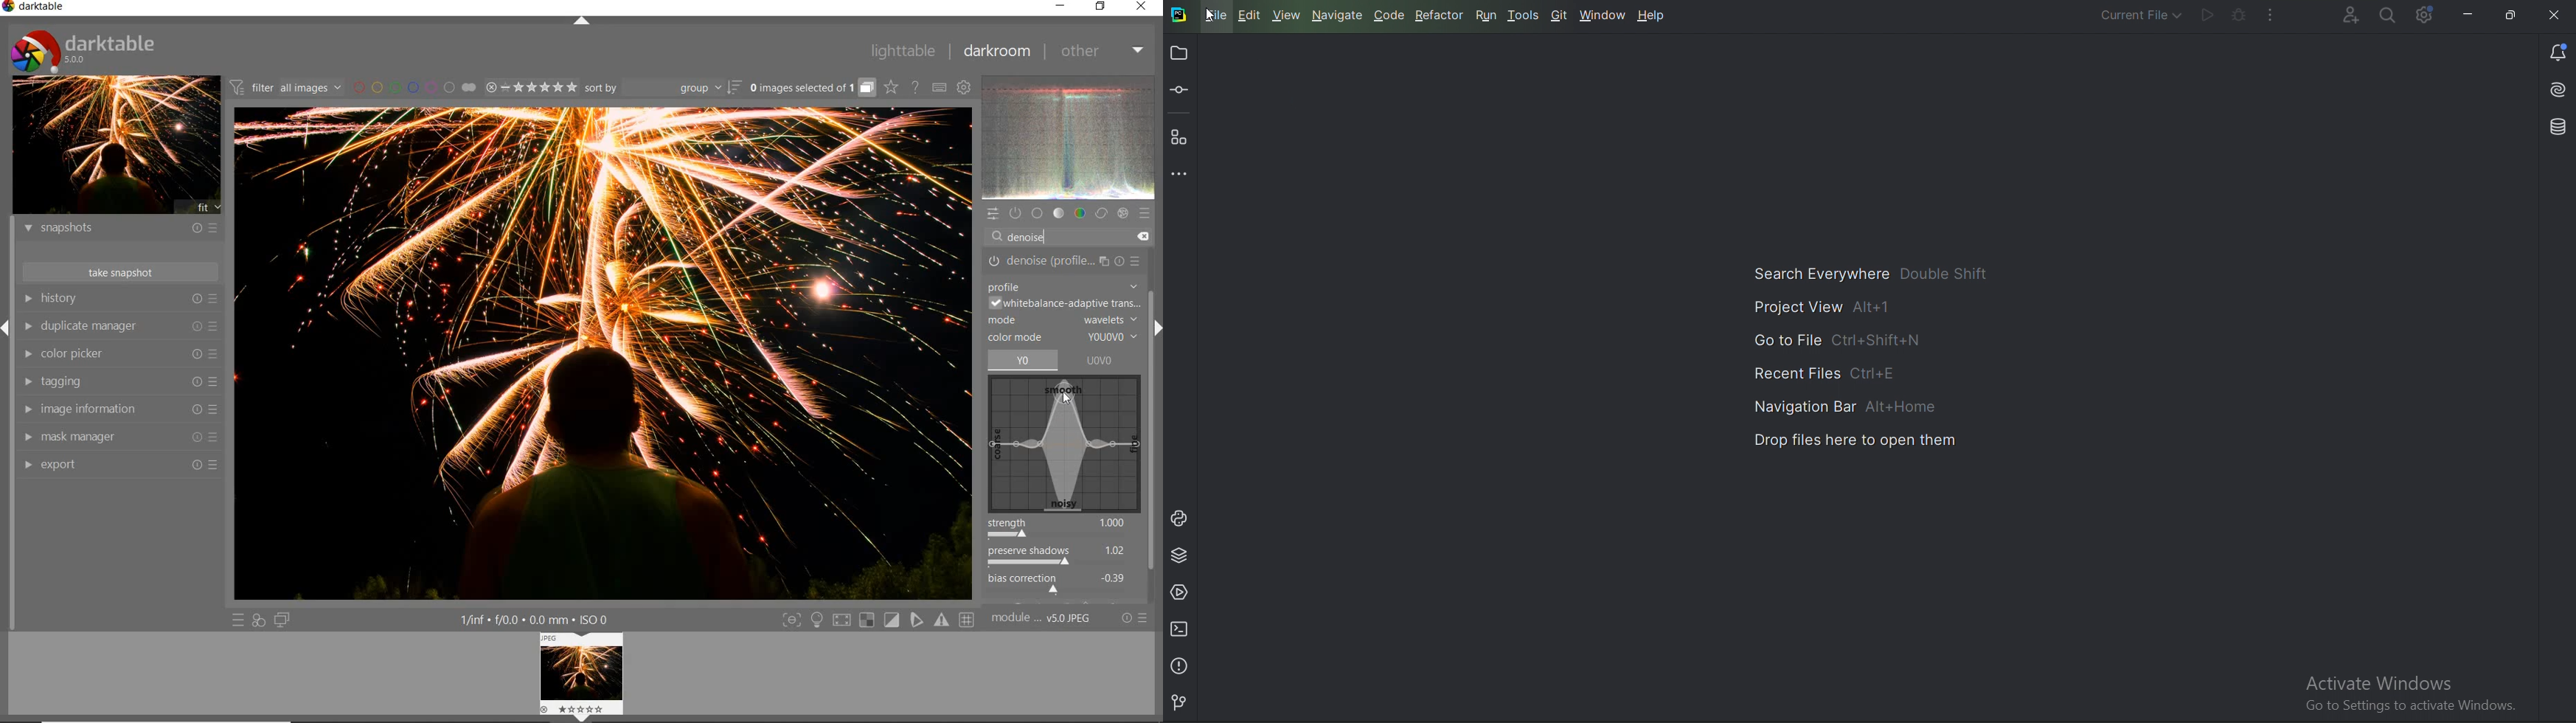 Image resolution: width=2576 pixels, height=728 pixels. I want to click on base, so click(1038, 214).